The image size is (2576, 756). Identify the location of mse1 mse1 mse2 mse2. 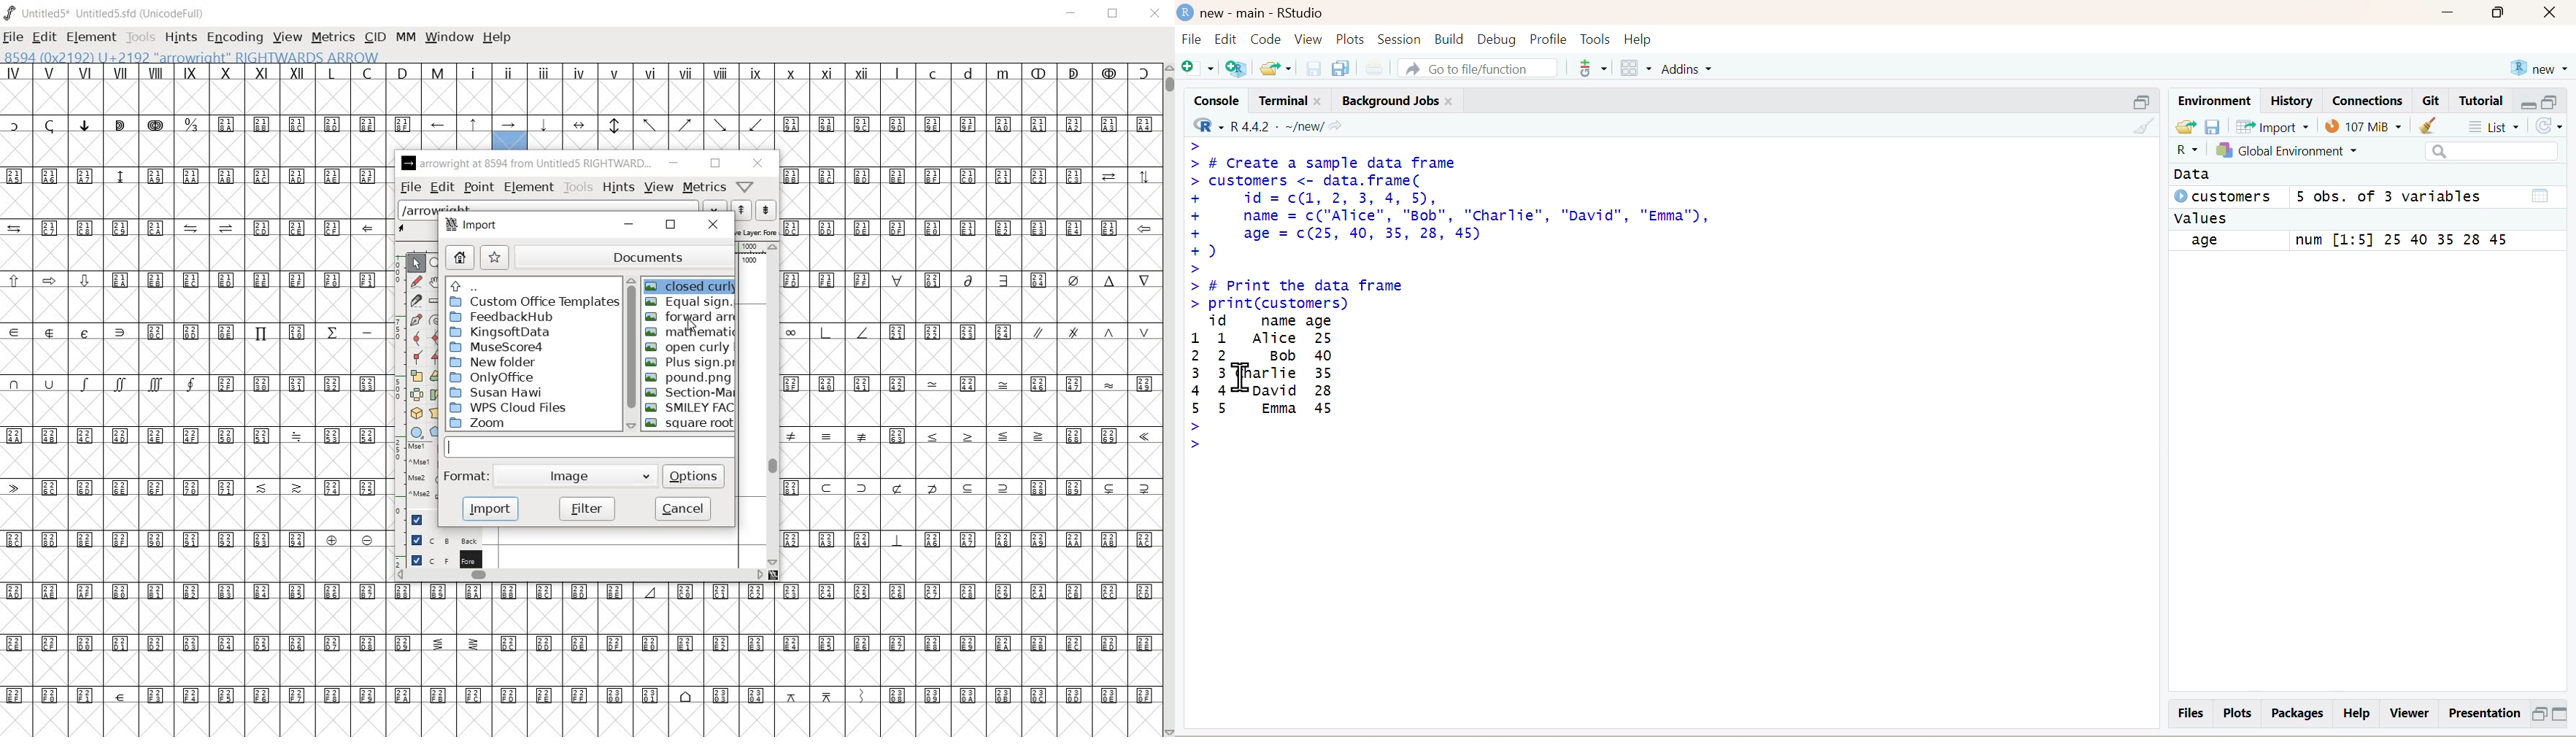
(414, 474).